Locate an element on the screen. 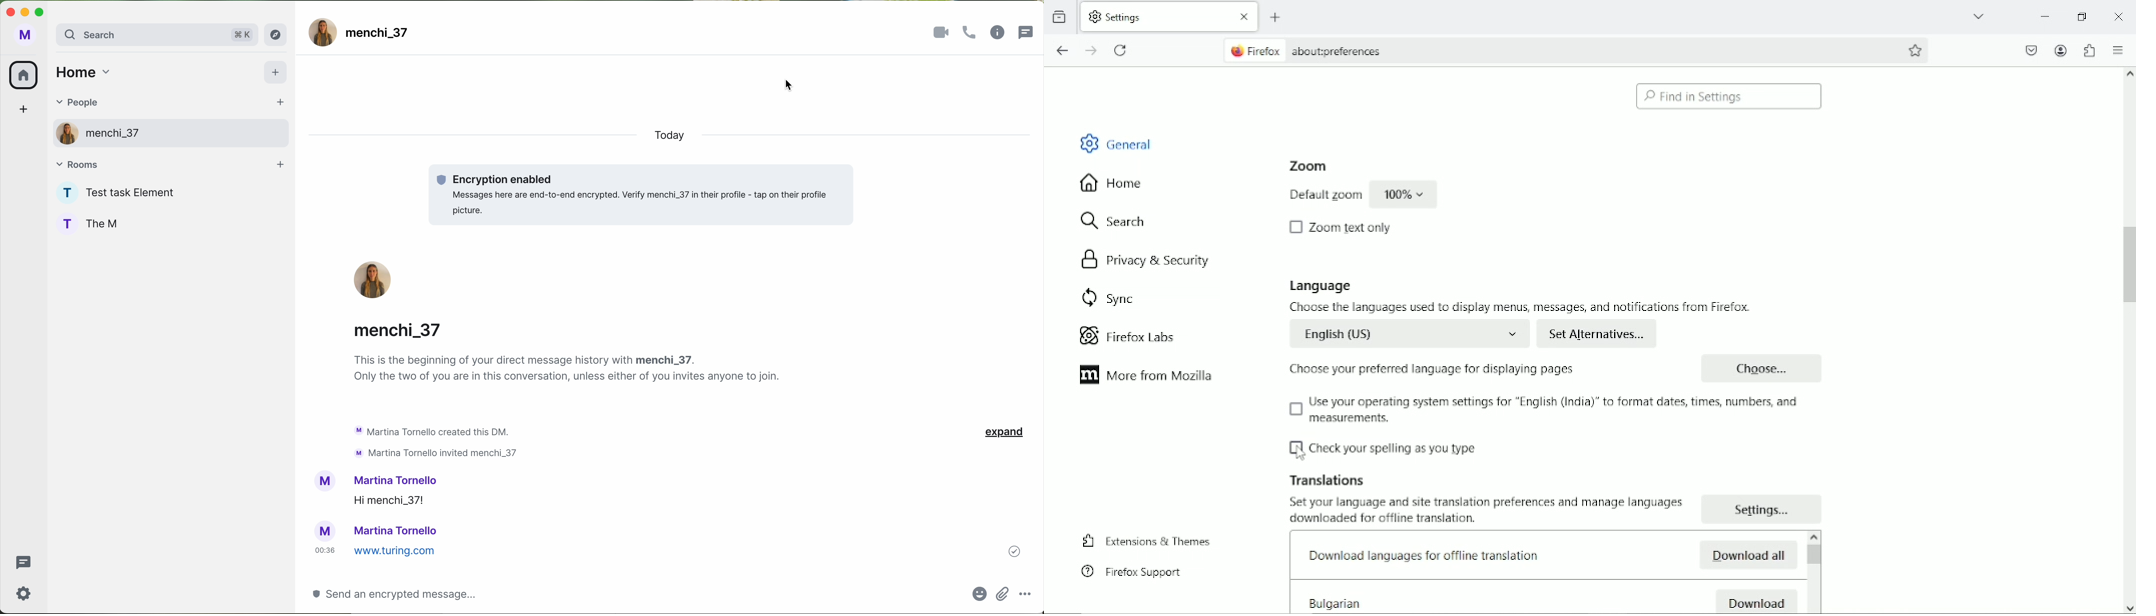 The image size is (2156, 616). rooms tab is located at coordinates (170, 164).